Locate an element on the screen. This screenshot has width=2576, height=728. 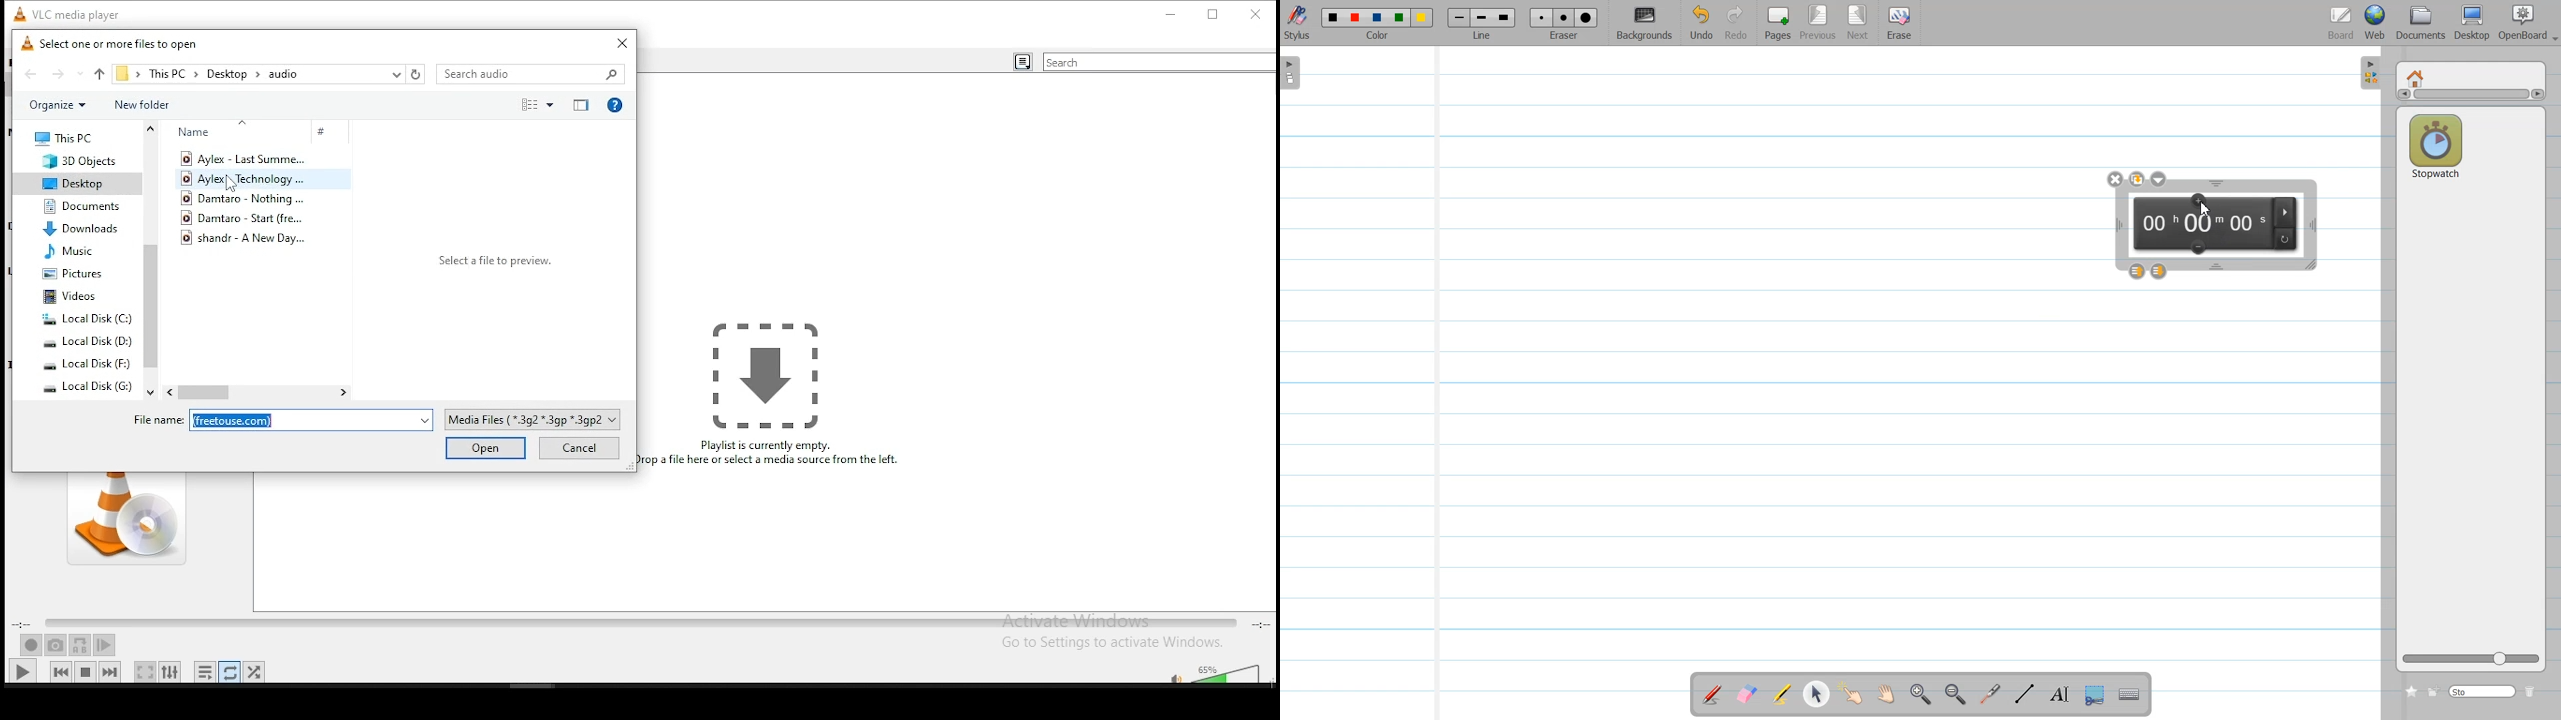
close window is located at coordinates (1257, 13).